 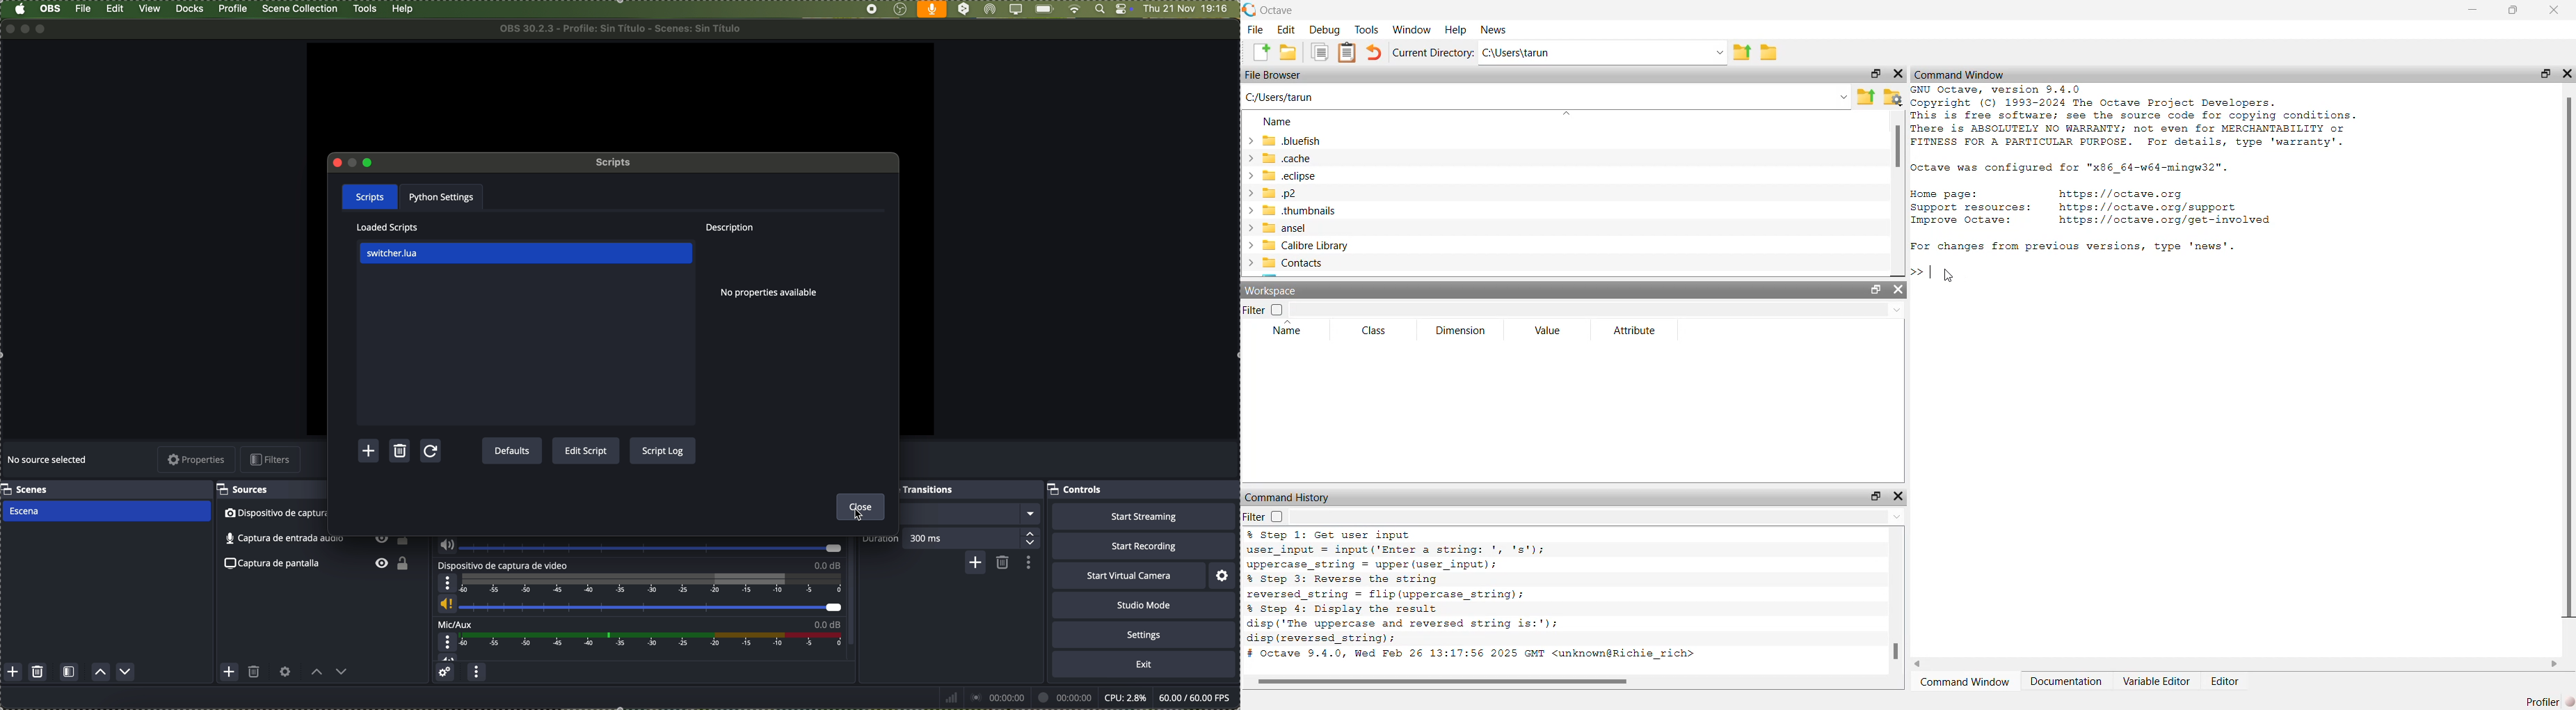 I want to click on scripts, so click(x=615, y=162).